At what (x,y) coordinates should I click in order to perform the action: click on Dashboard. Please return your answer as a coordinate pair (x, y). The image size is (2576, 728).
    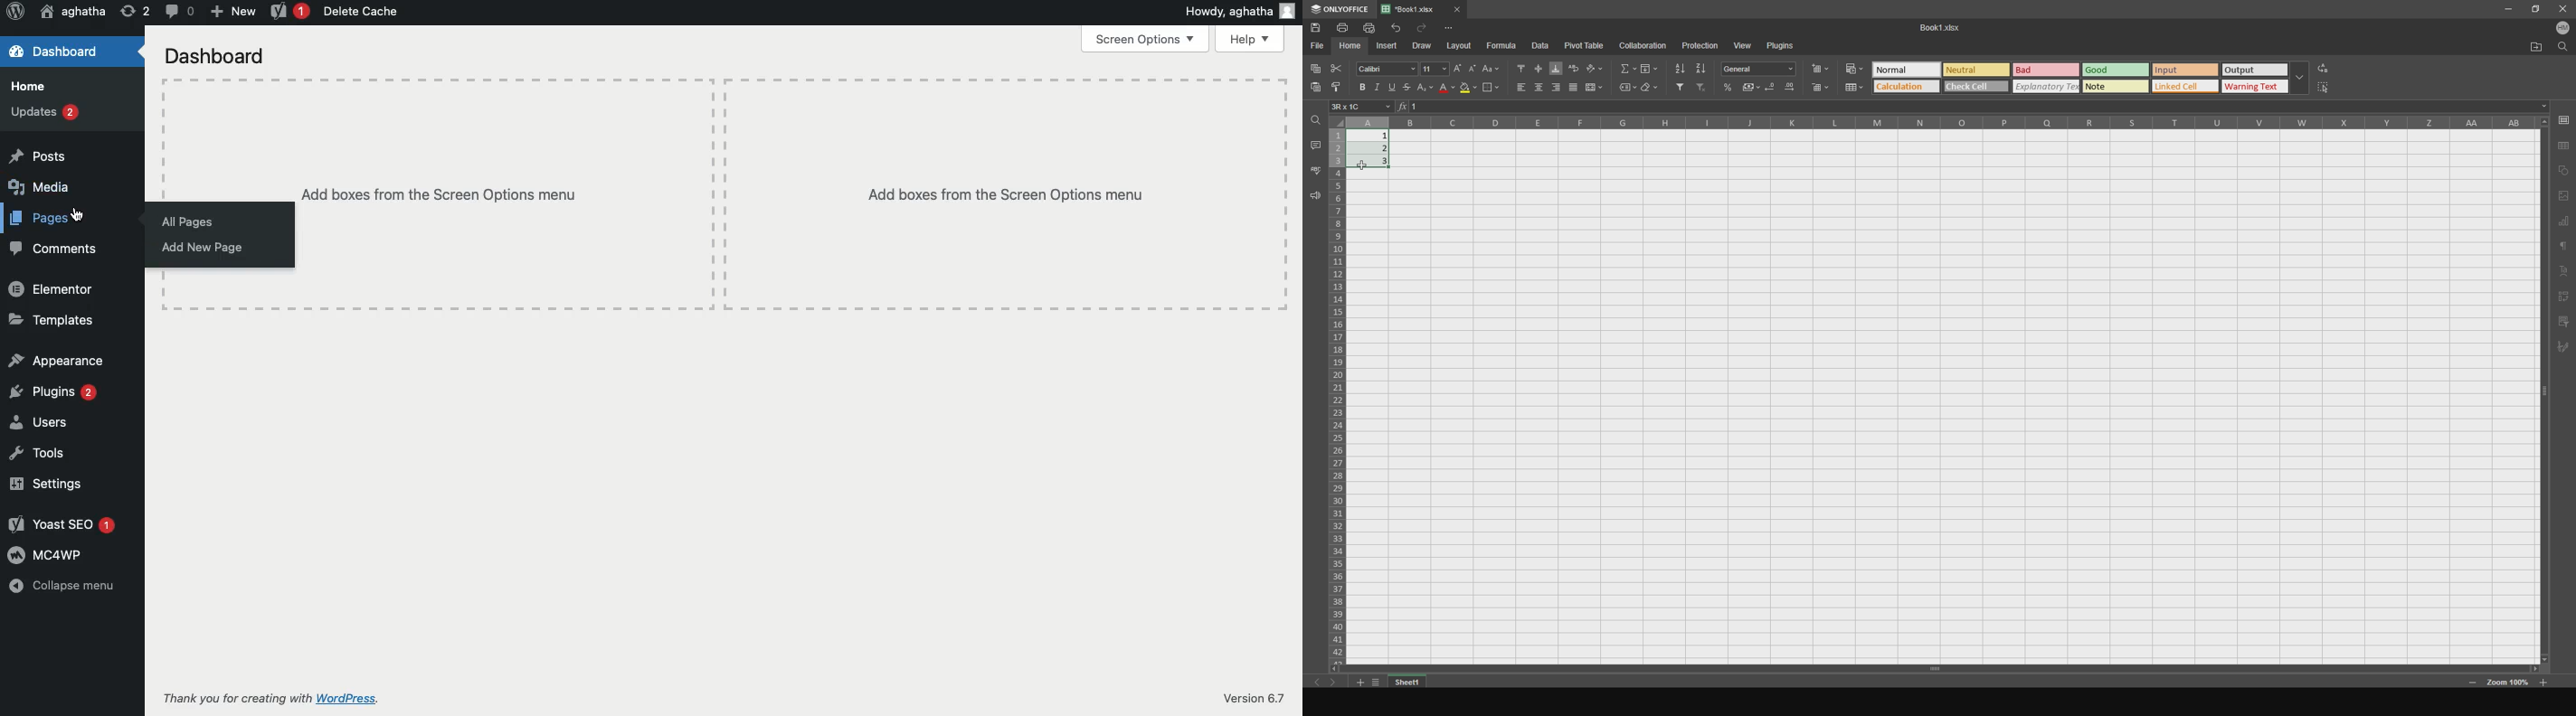
    Looking at the image, I should click on (54, 52).